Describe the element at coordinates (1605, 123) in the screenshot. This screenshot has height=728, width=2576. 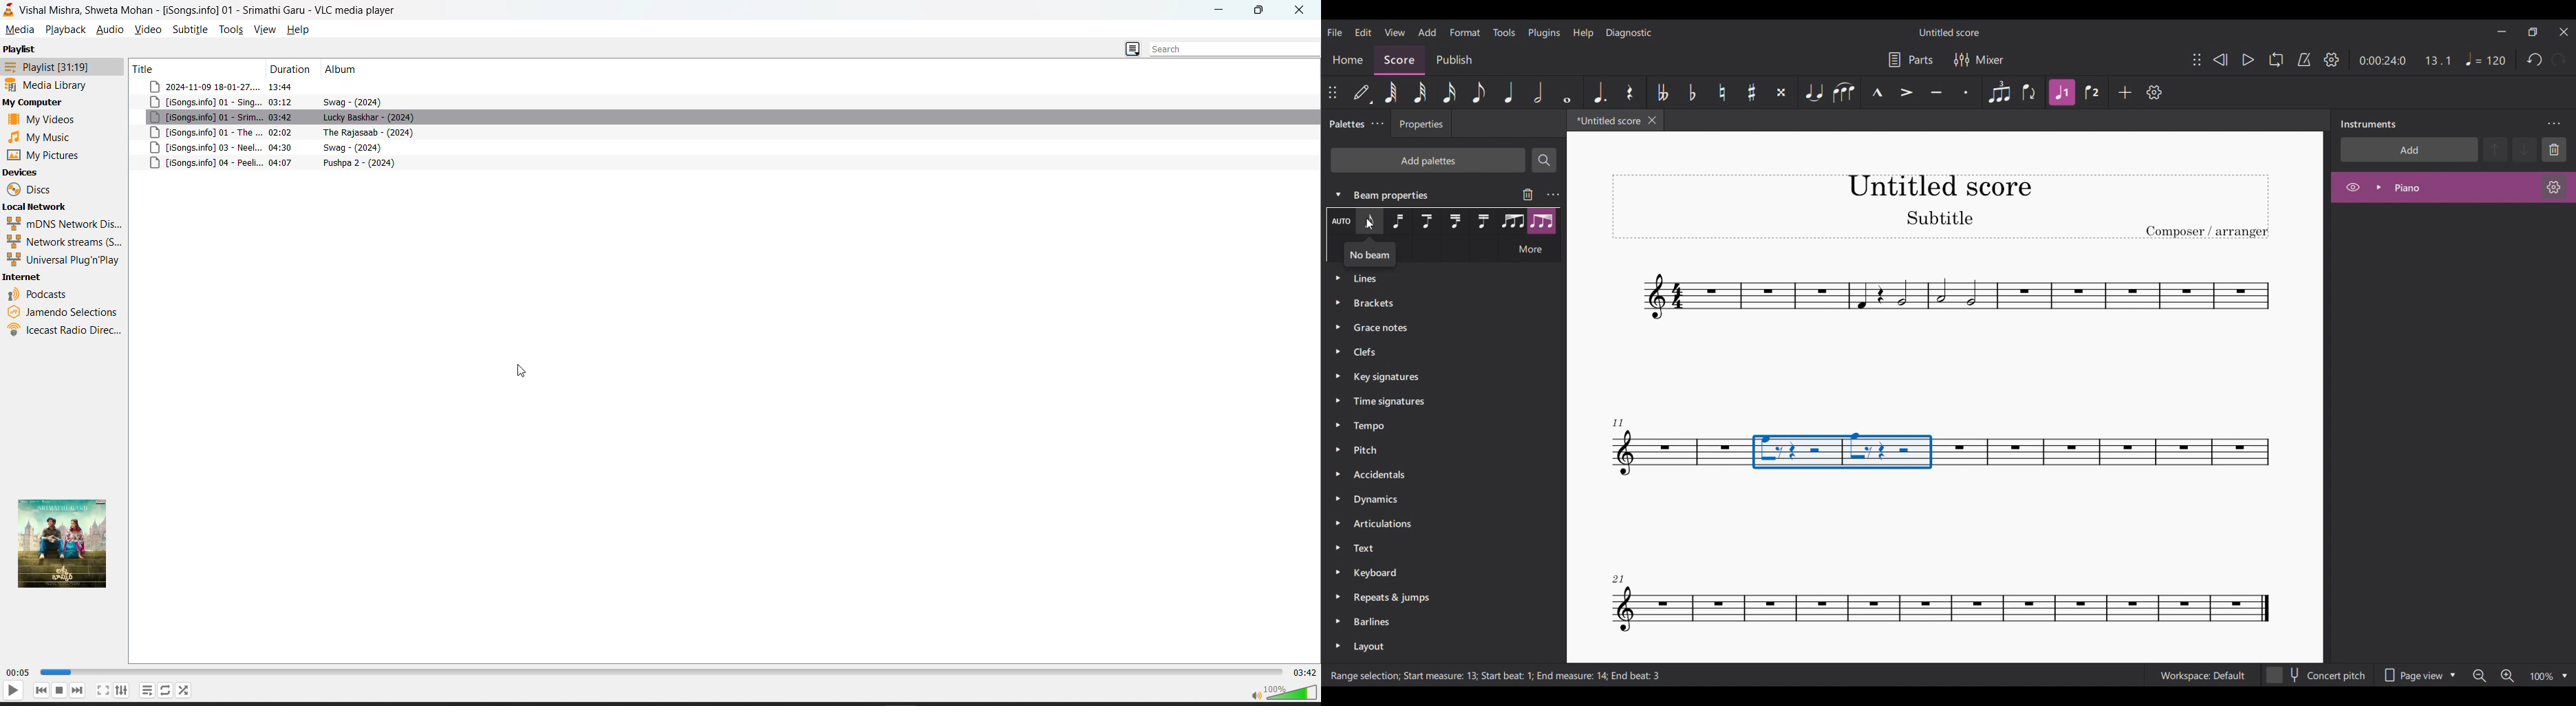
I see `Current score` at that location.